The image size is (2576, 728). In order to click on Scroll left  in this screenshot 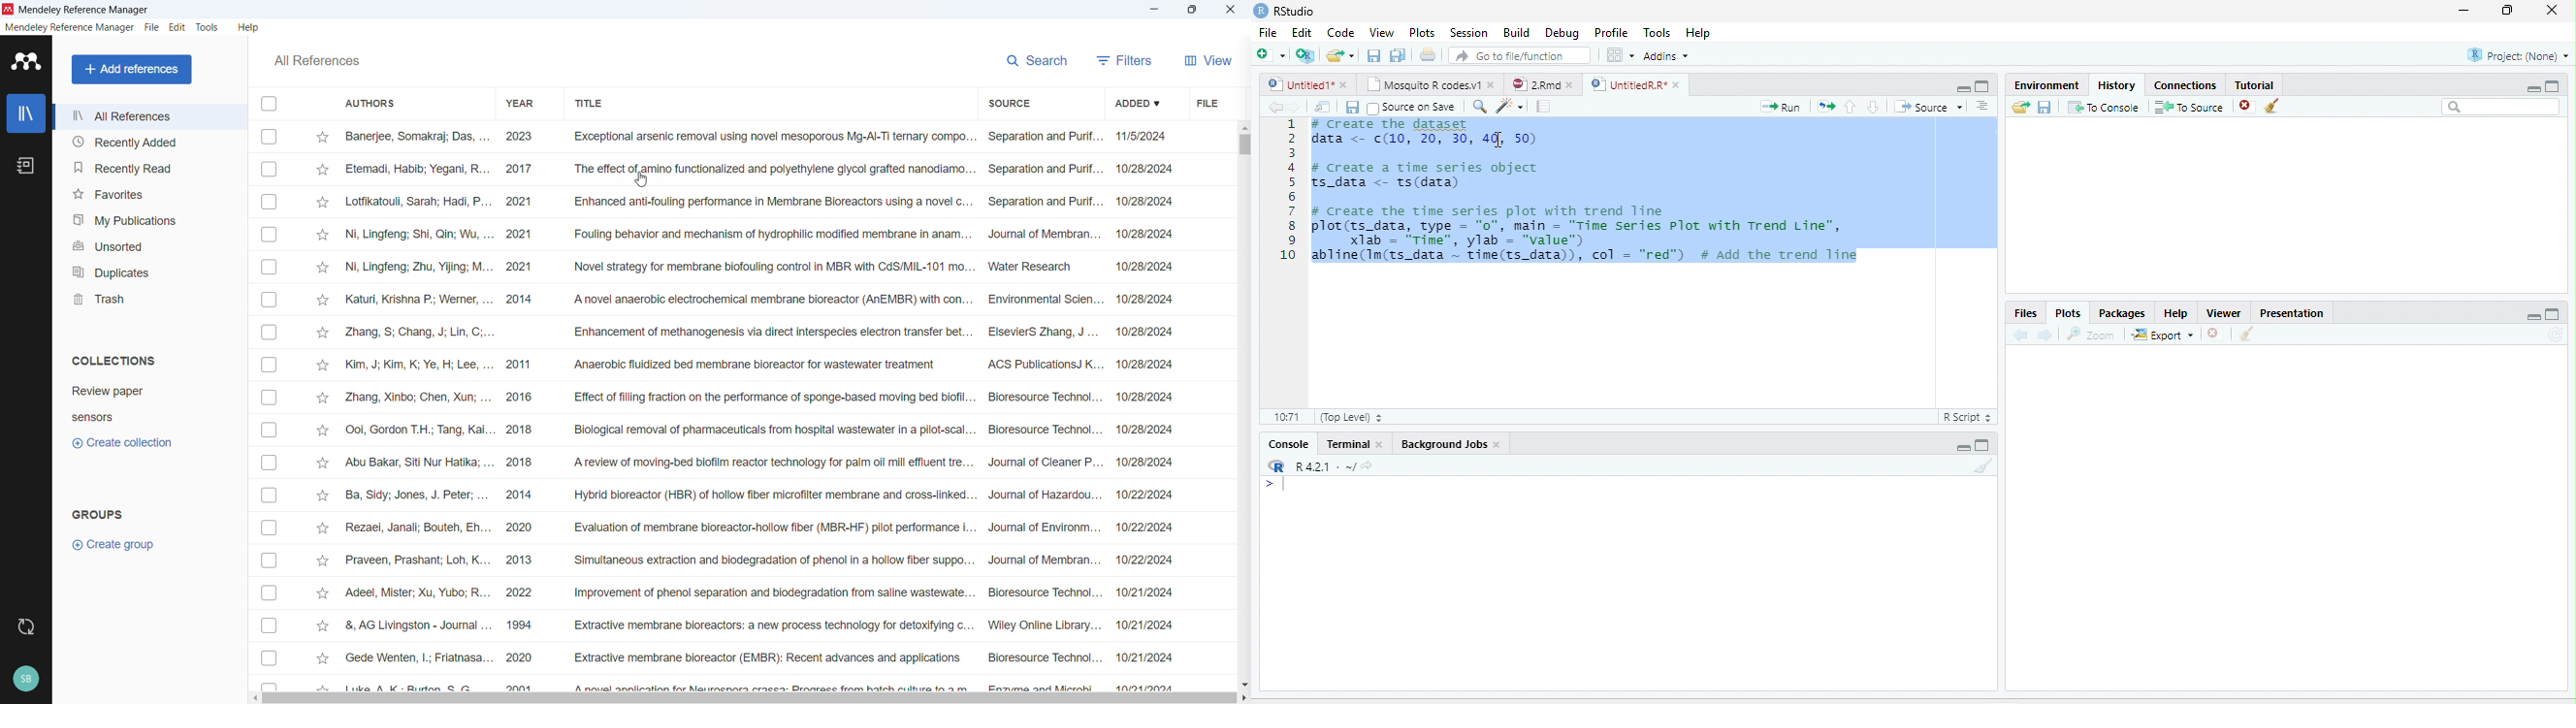, I will do `click(253, 698)`.